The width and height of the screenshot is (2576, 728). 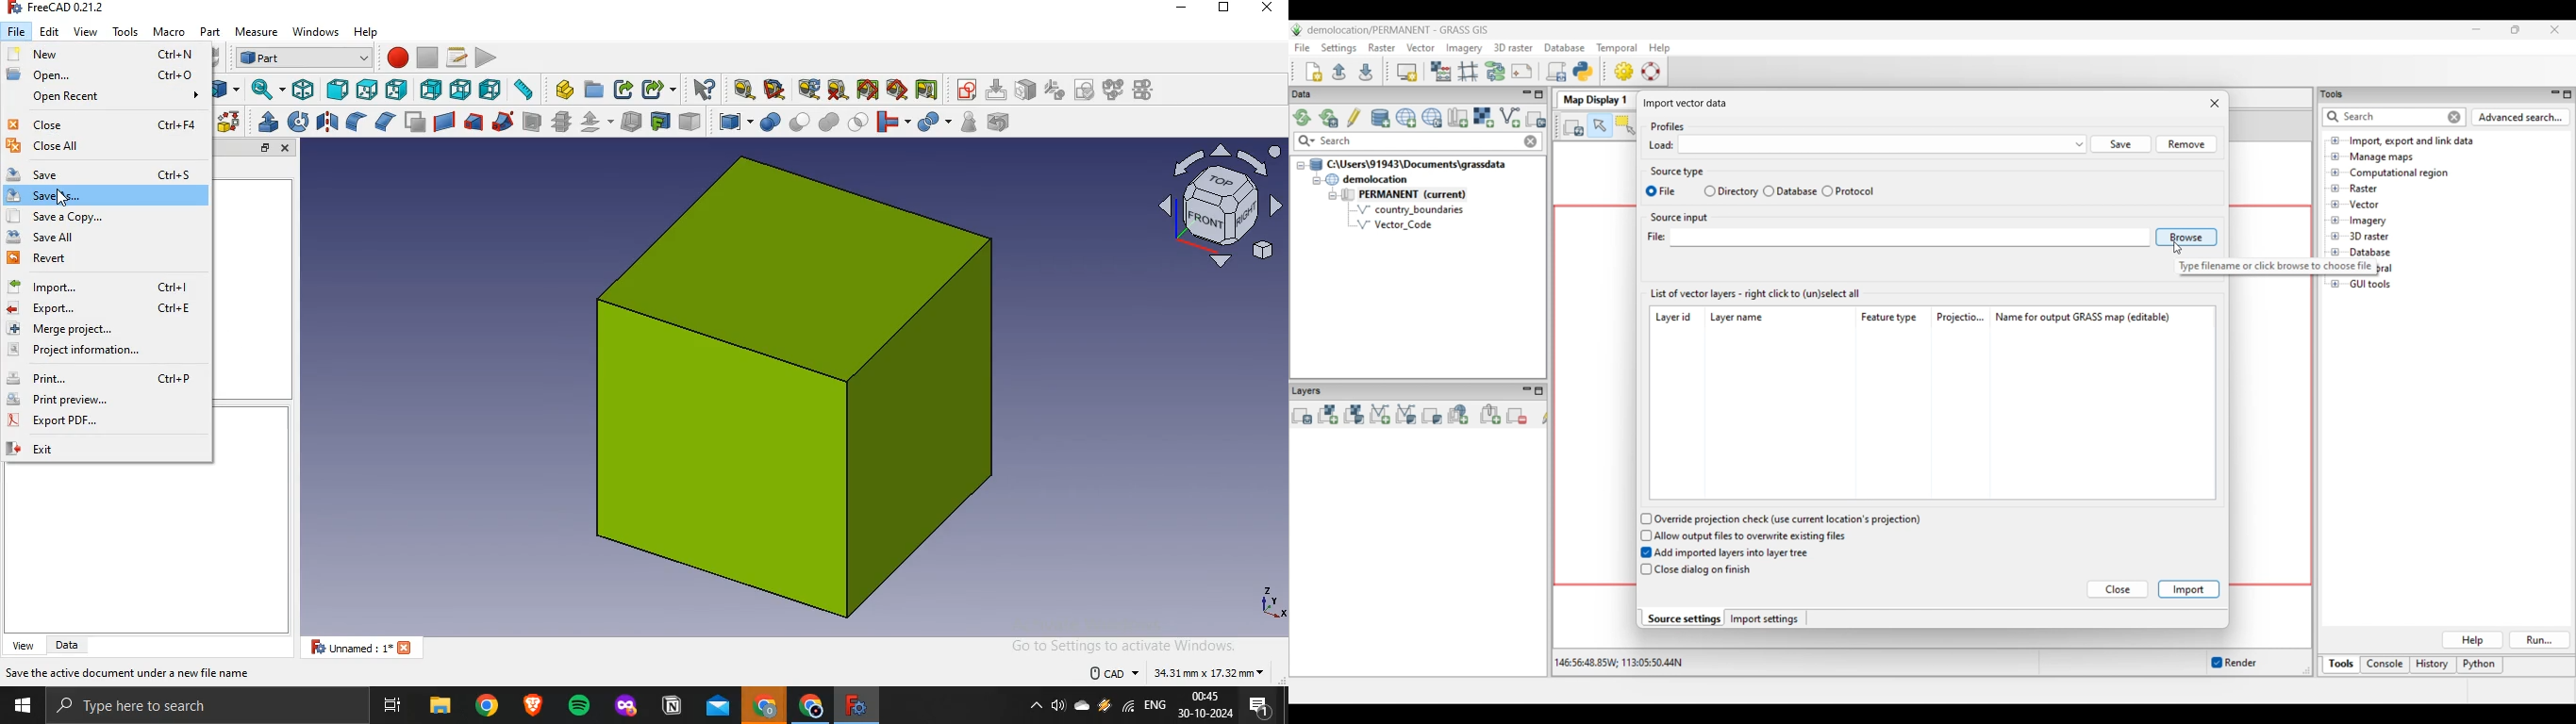 I want to click on mozilla firefox, so click(x=625, y=707).